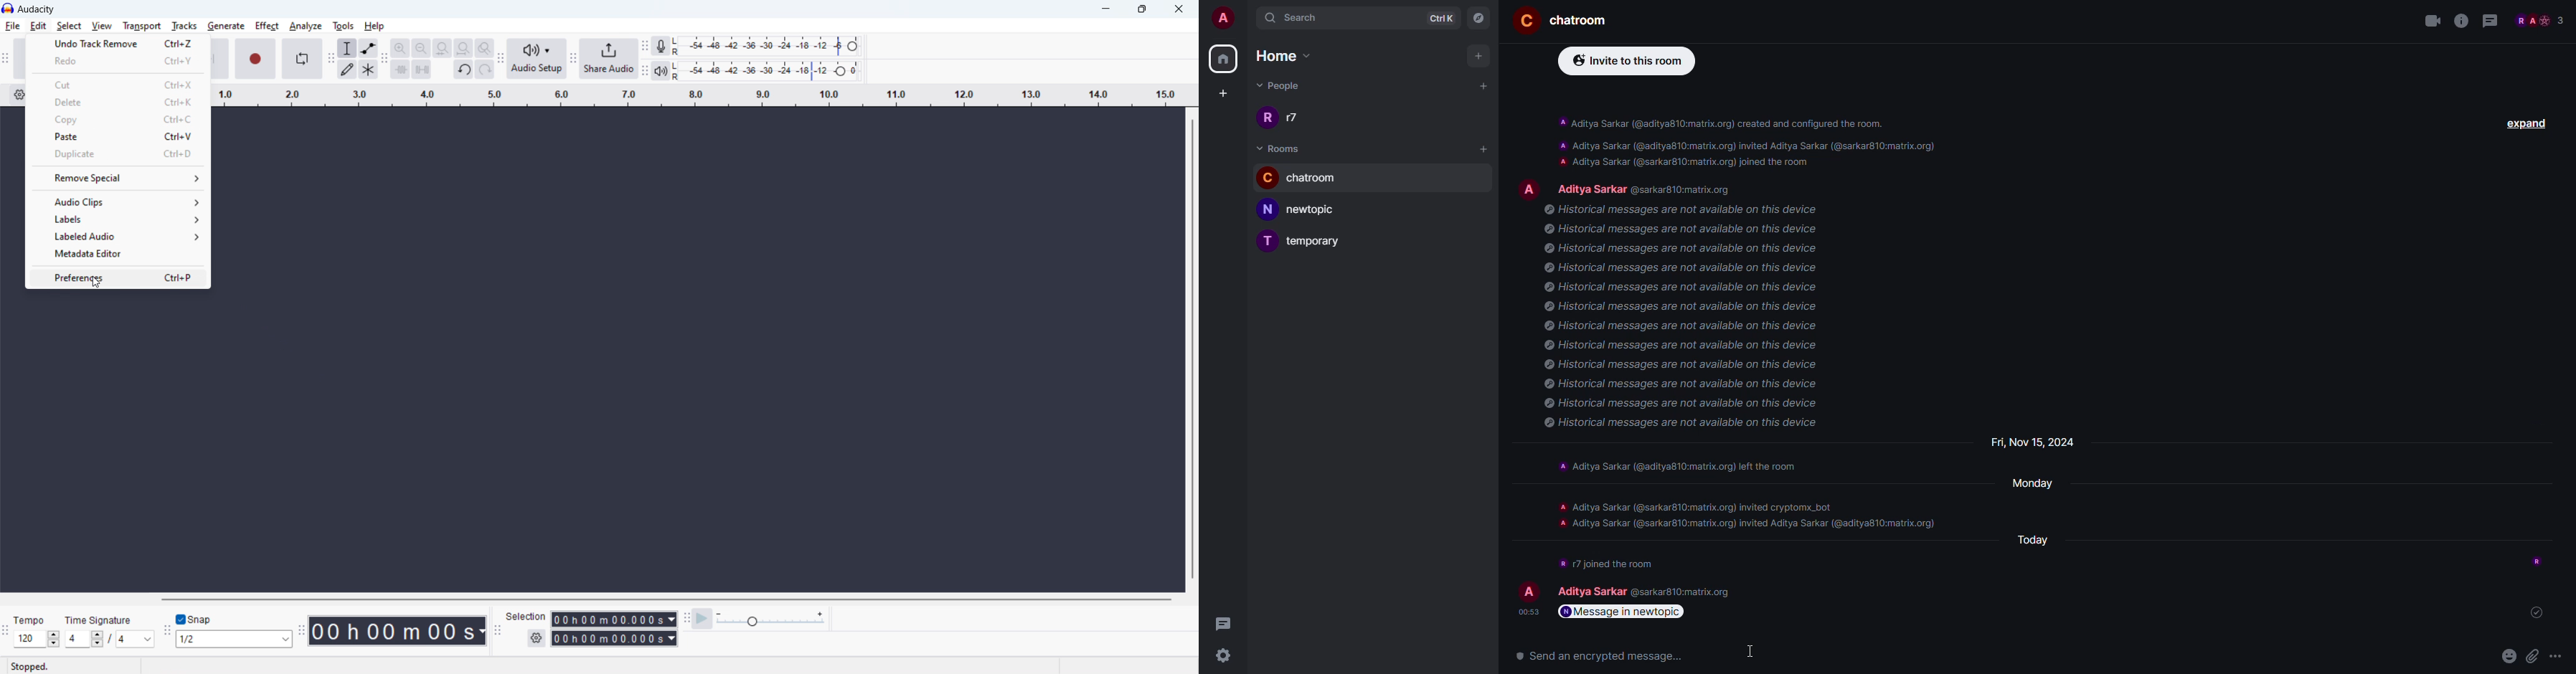 The height and width of the screenshot is (700, 2576). I want to click on metadata editor, so click(118, 253).